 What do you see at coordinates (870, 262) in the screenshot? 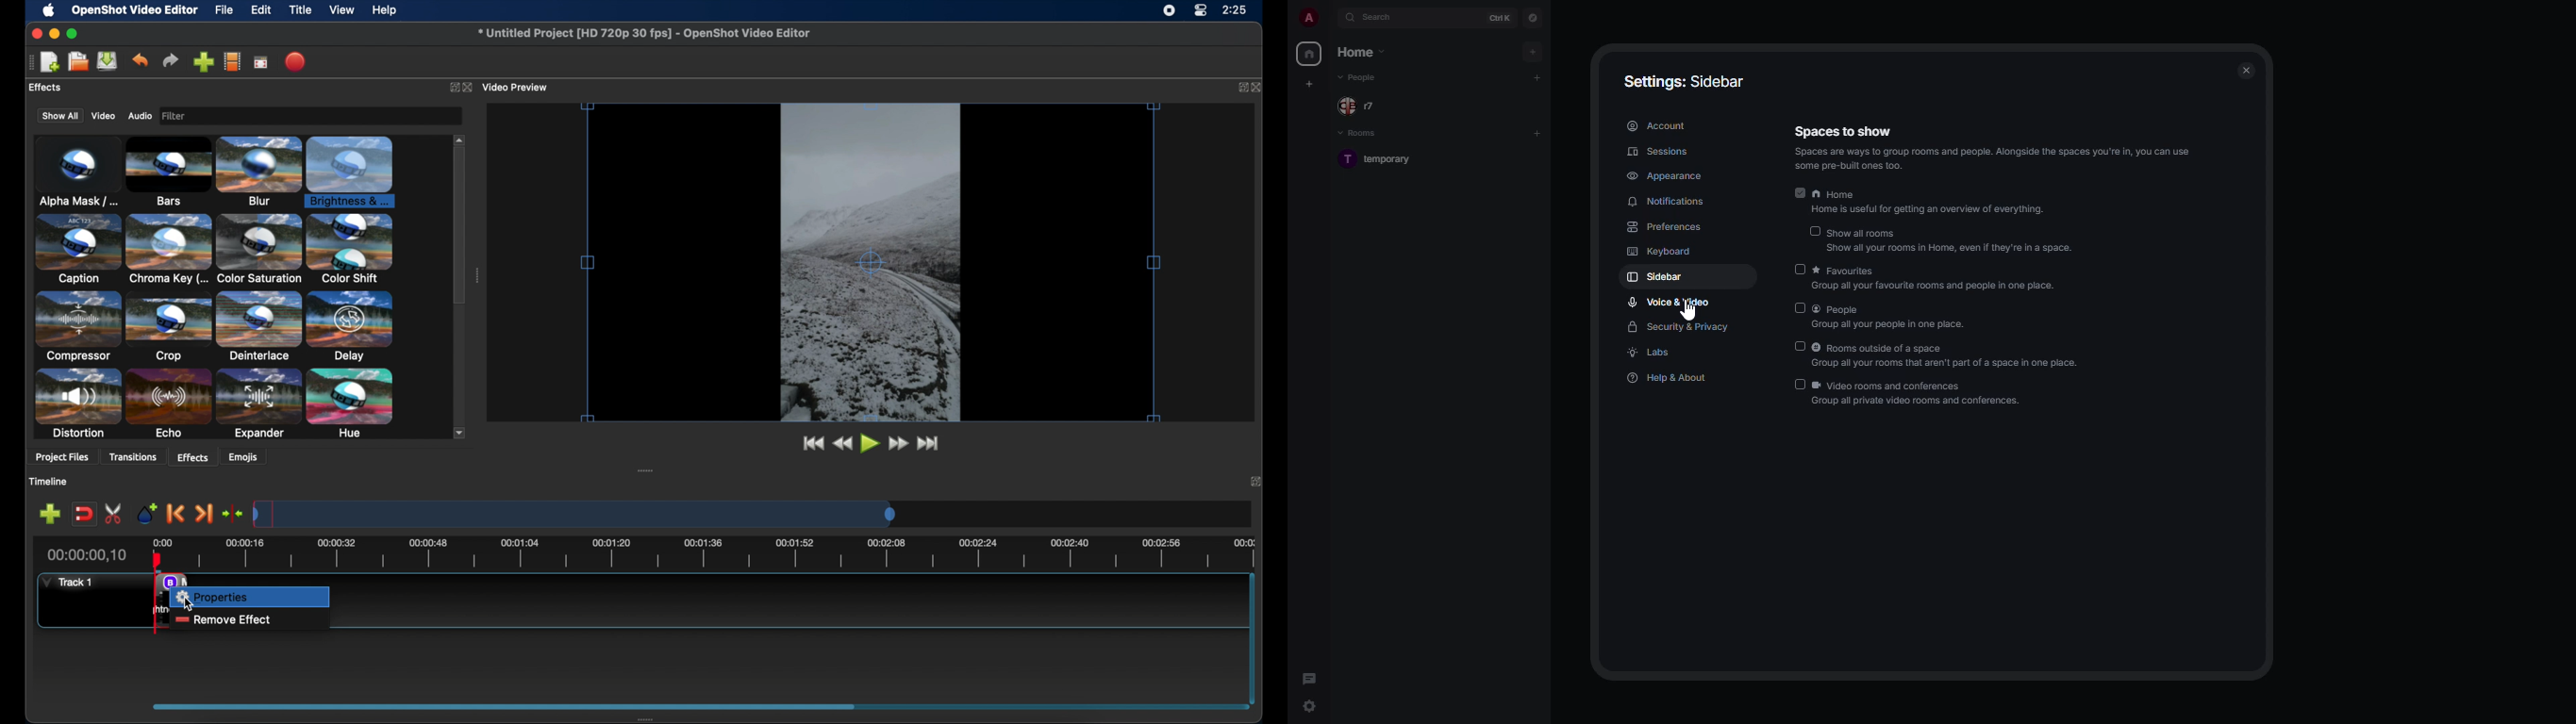
I see `video preview` at bounding box center [870, 262].